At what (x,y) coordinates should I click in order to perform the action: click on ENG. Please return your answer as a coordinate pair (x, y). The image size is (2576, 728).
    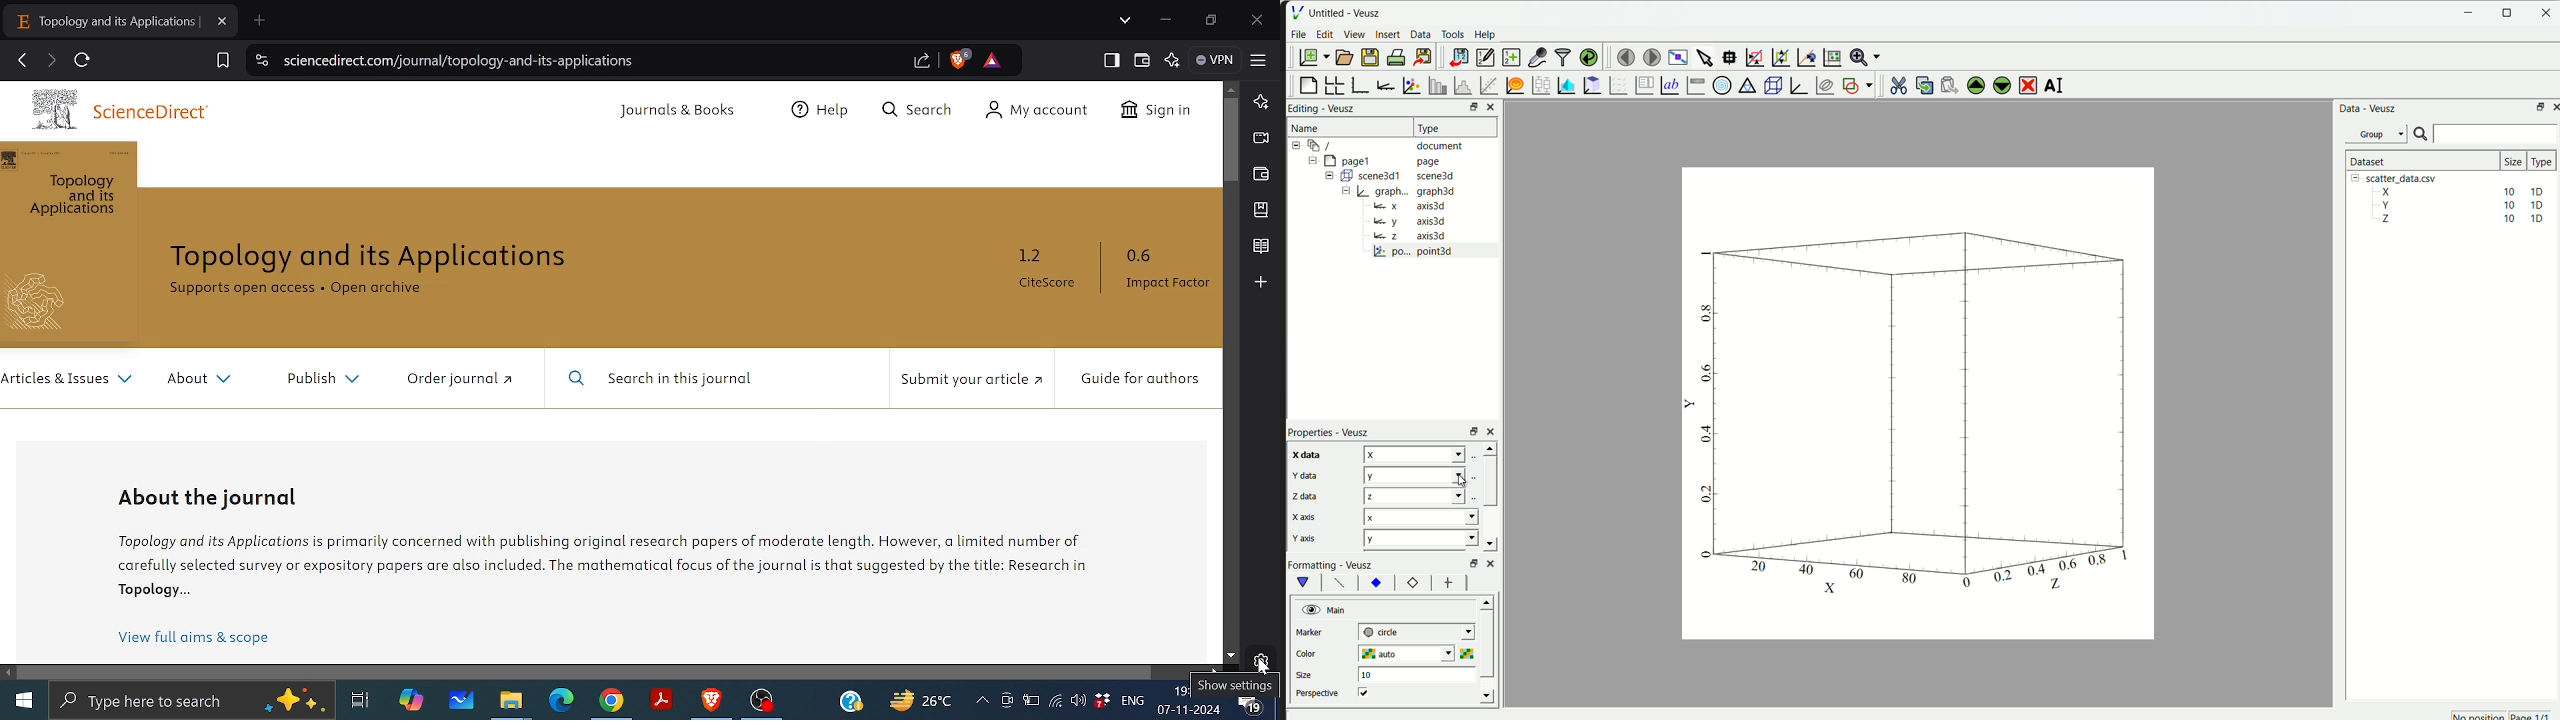
    Looking at the image, I should click on (1131, 704).